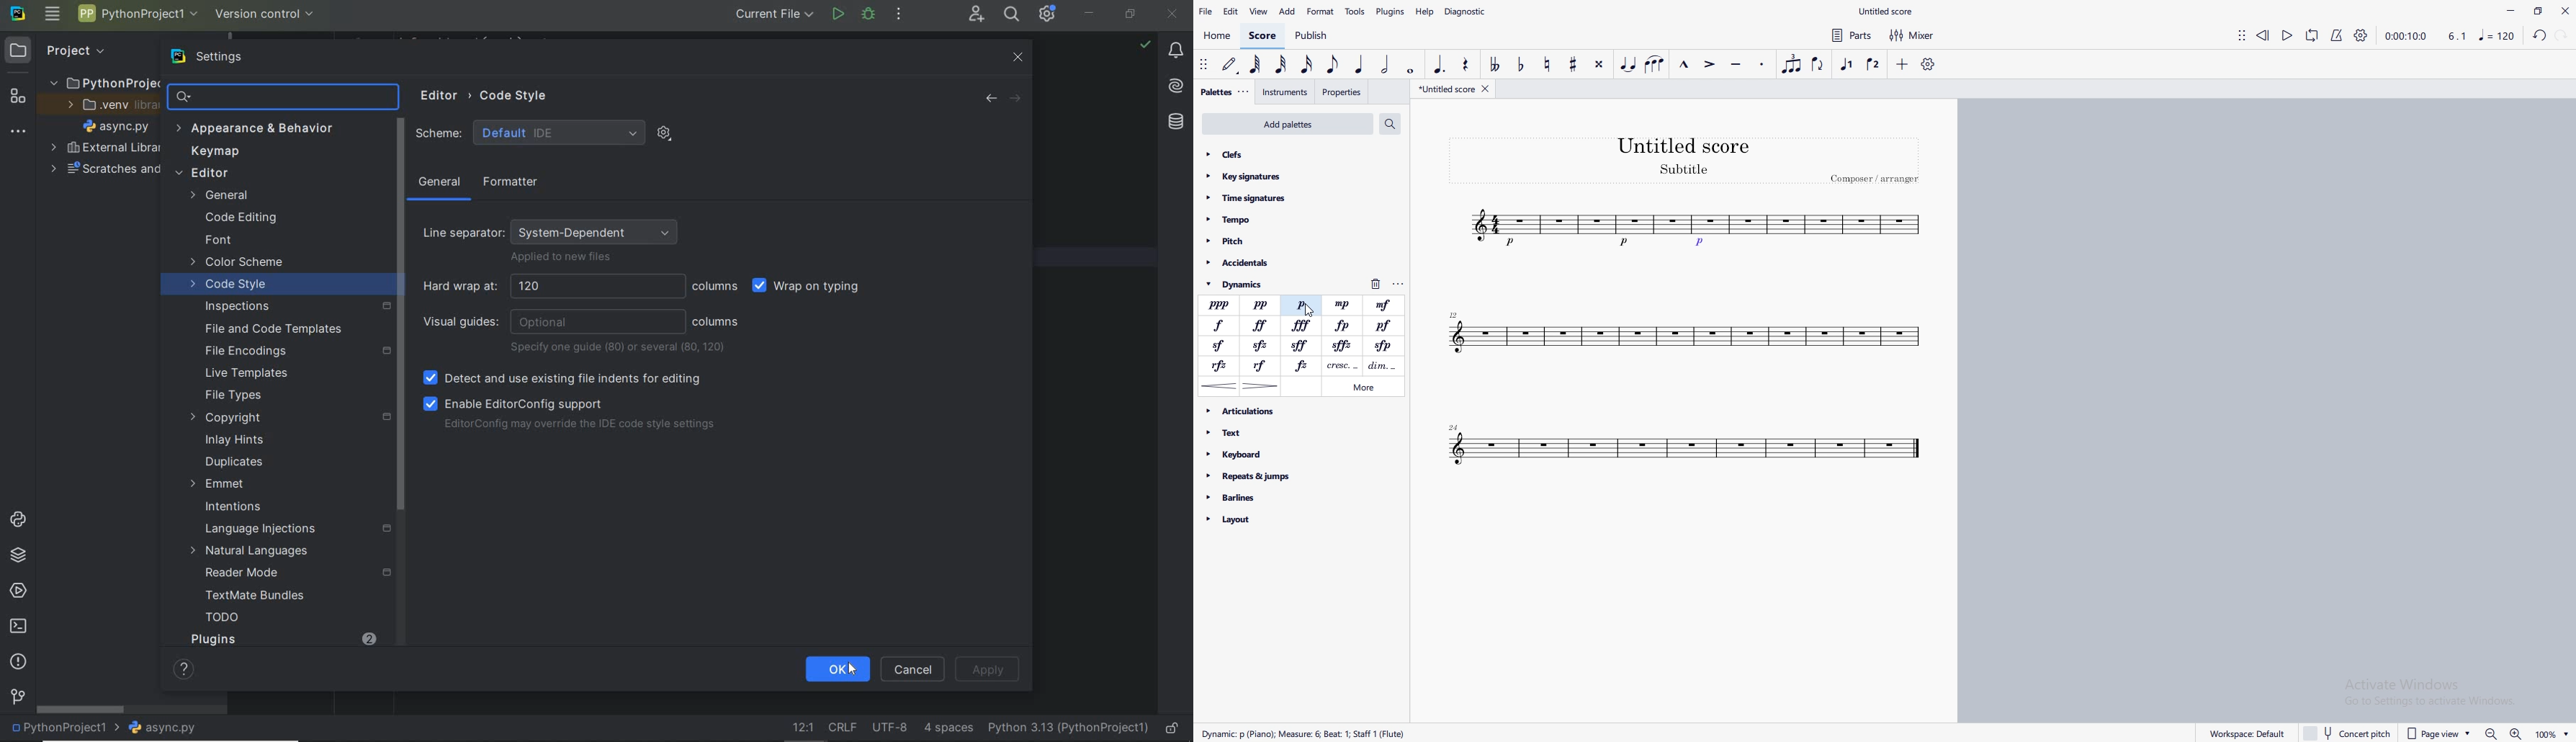 The height and width of the screenshot is (756, 2576). Describe the element at coordinates (139, 14) in the screenshot. I see `project name` at that location.